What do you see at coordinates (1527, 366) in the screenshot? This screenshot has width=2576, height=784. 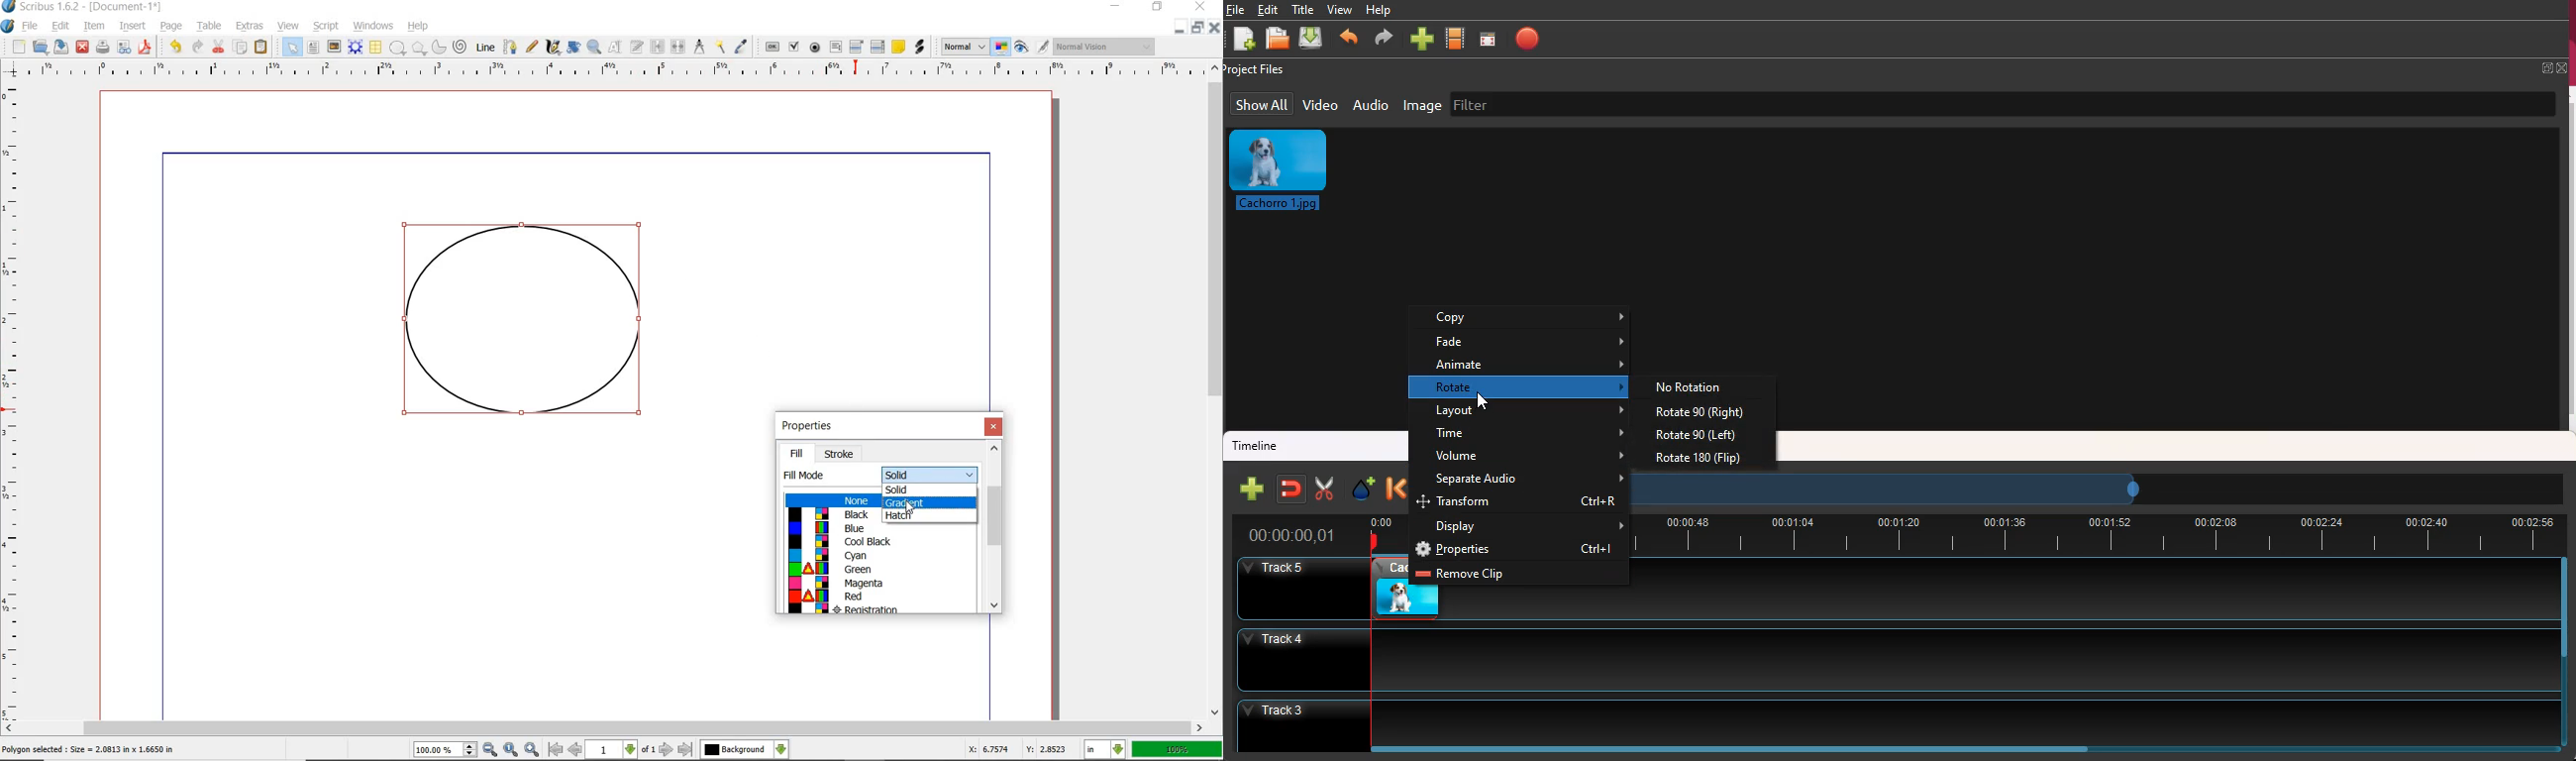 I see `animate` at bounding box center [1527, 366].